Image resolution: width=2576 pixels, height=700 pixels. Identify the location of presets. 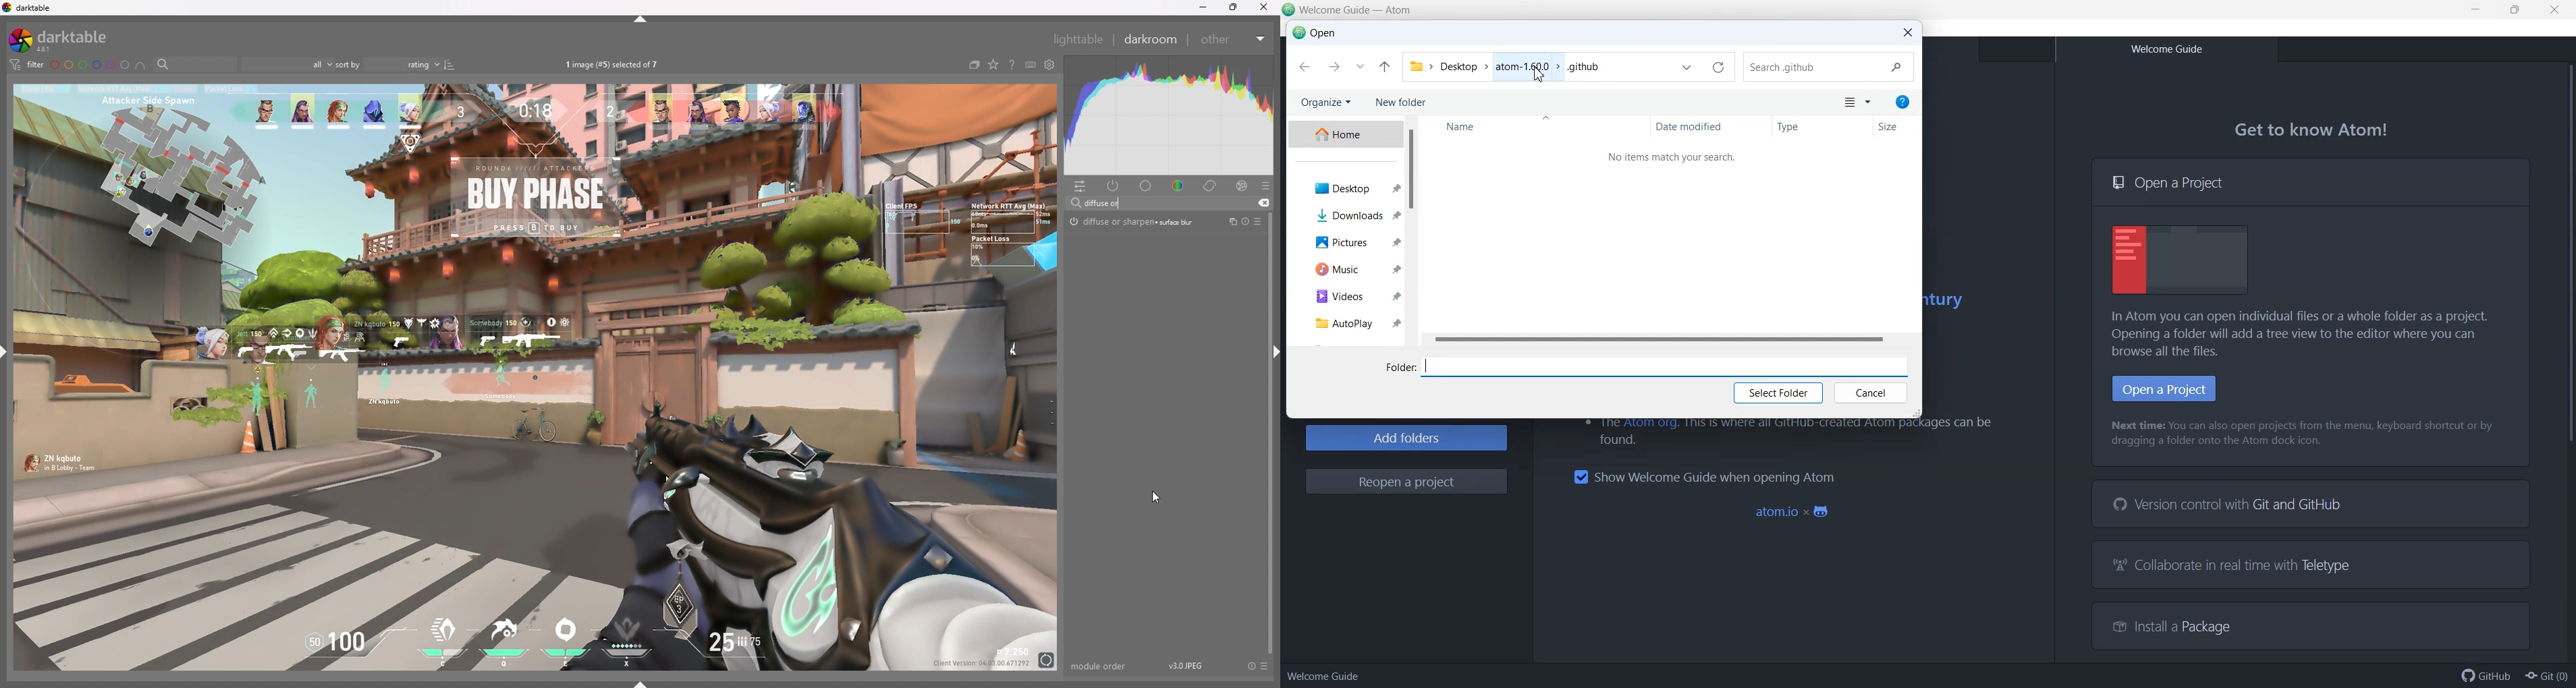
(1265, 666).